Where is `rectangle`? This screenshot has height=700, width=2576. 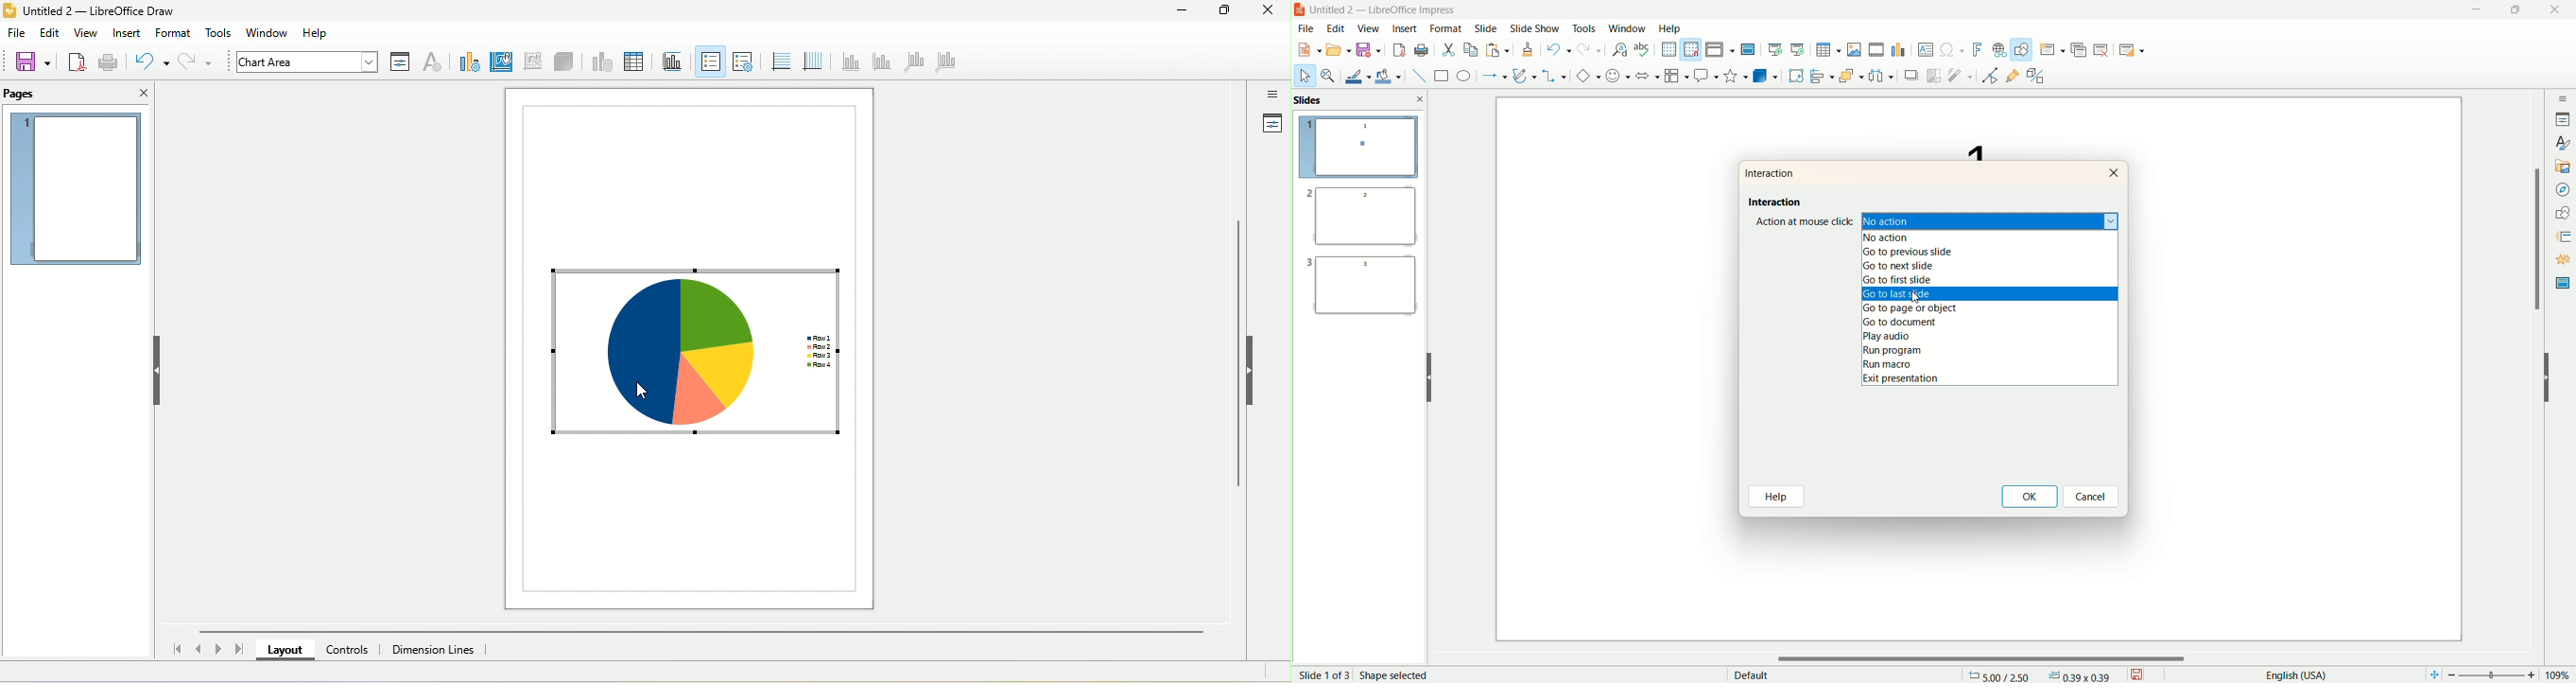
rectangle is located at coordinates (1438, 76).